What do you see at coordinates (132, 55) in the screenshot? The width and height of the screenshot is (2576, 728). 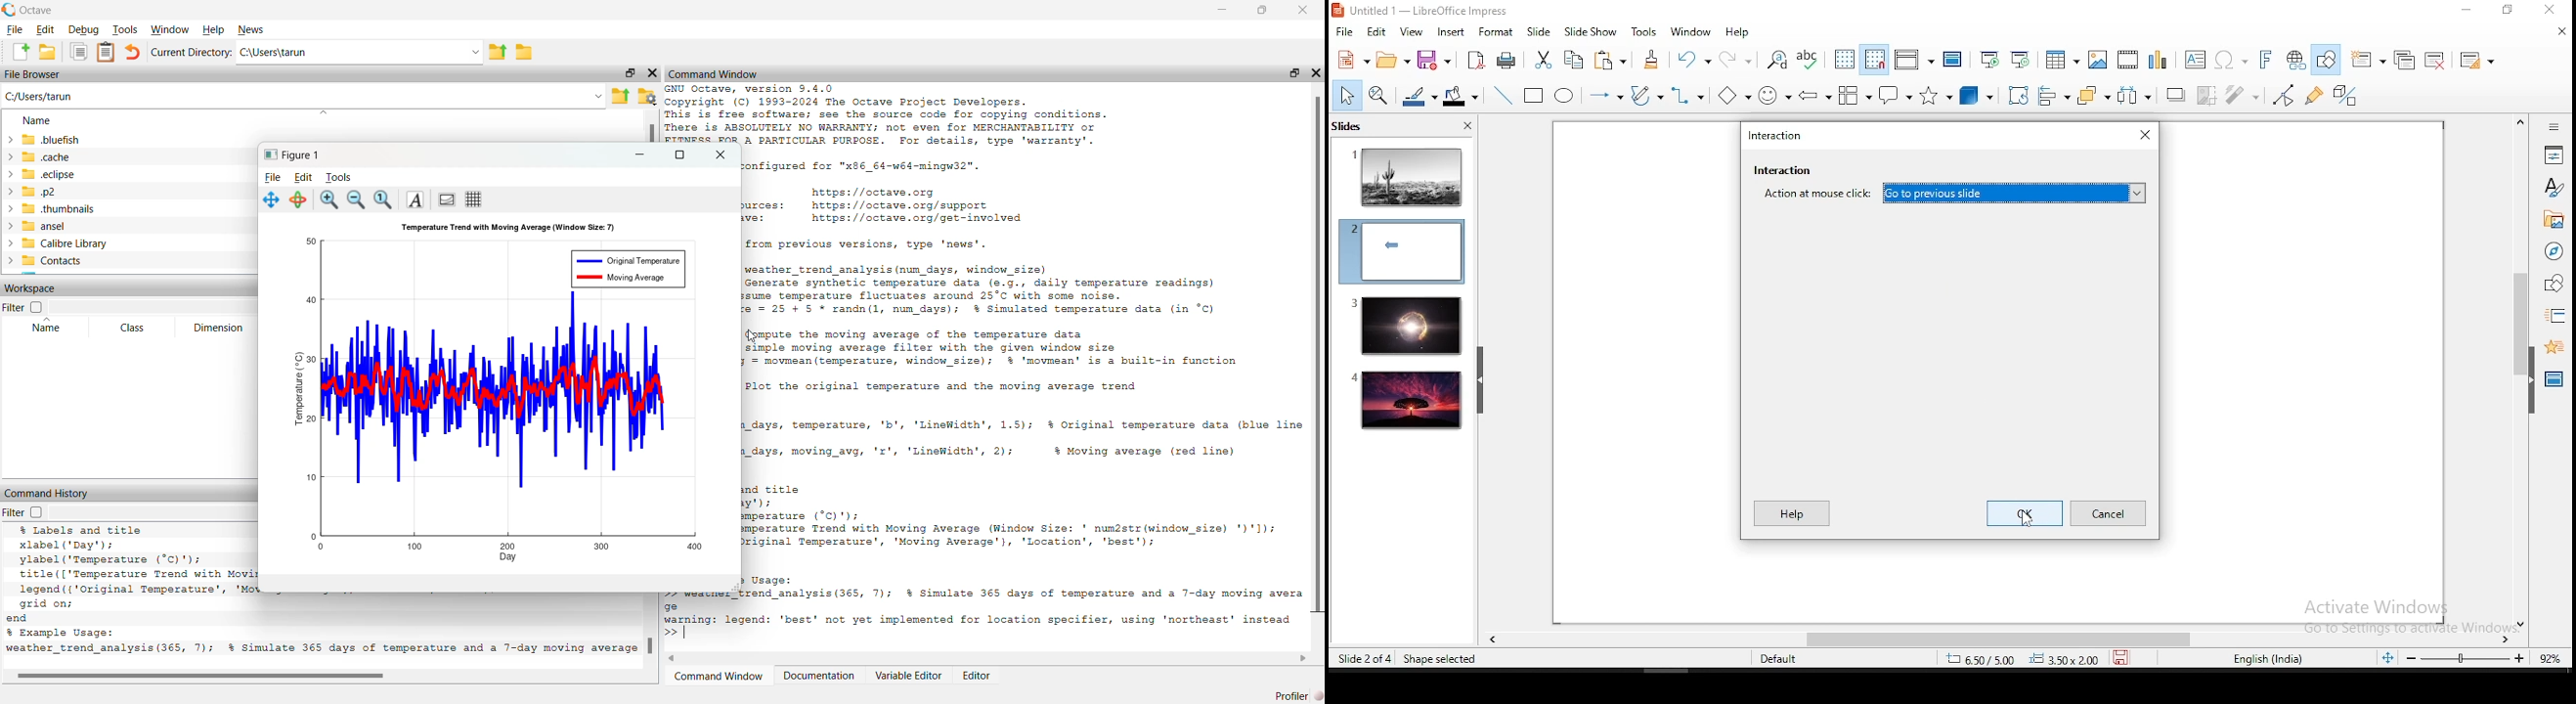 I see `back` at bounding box center [132, 55].